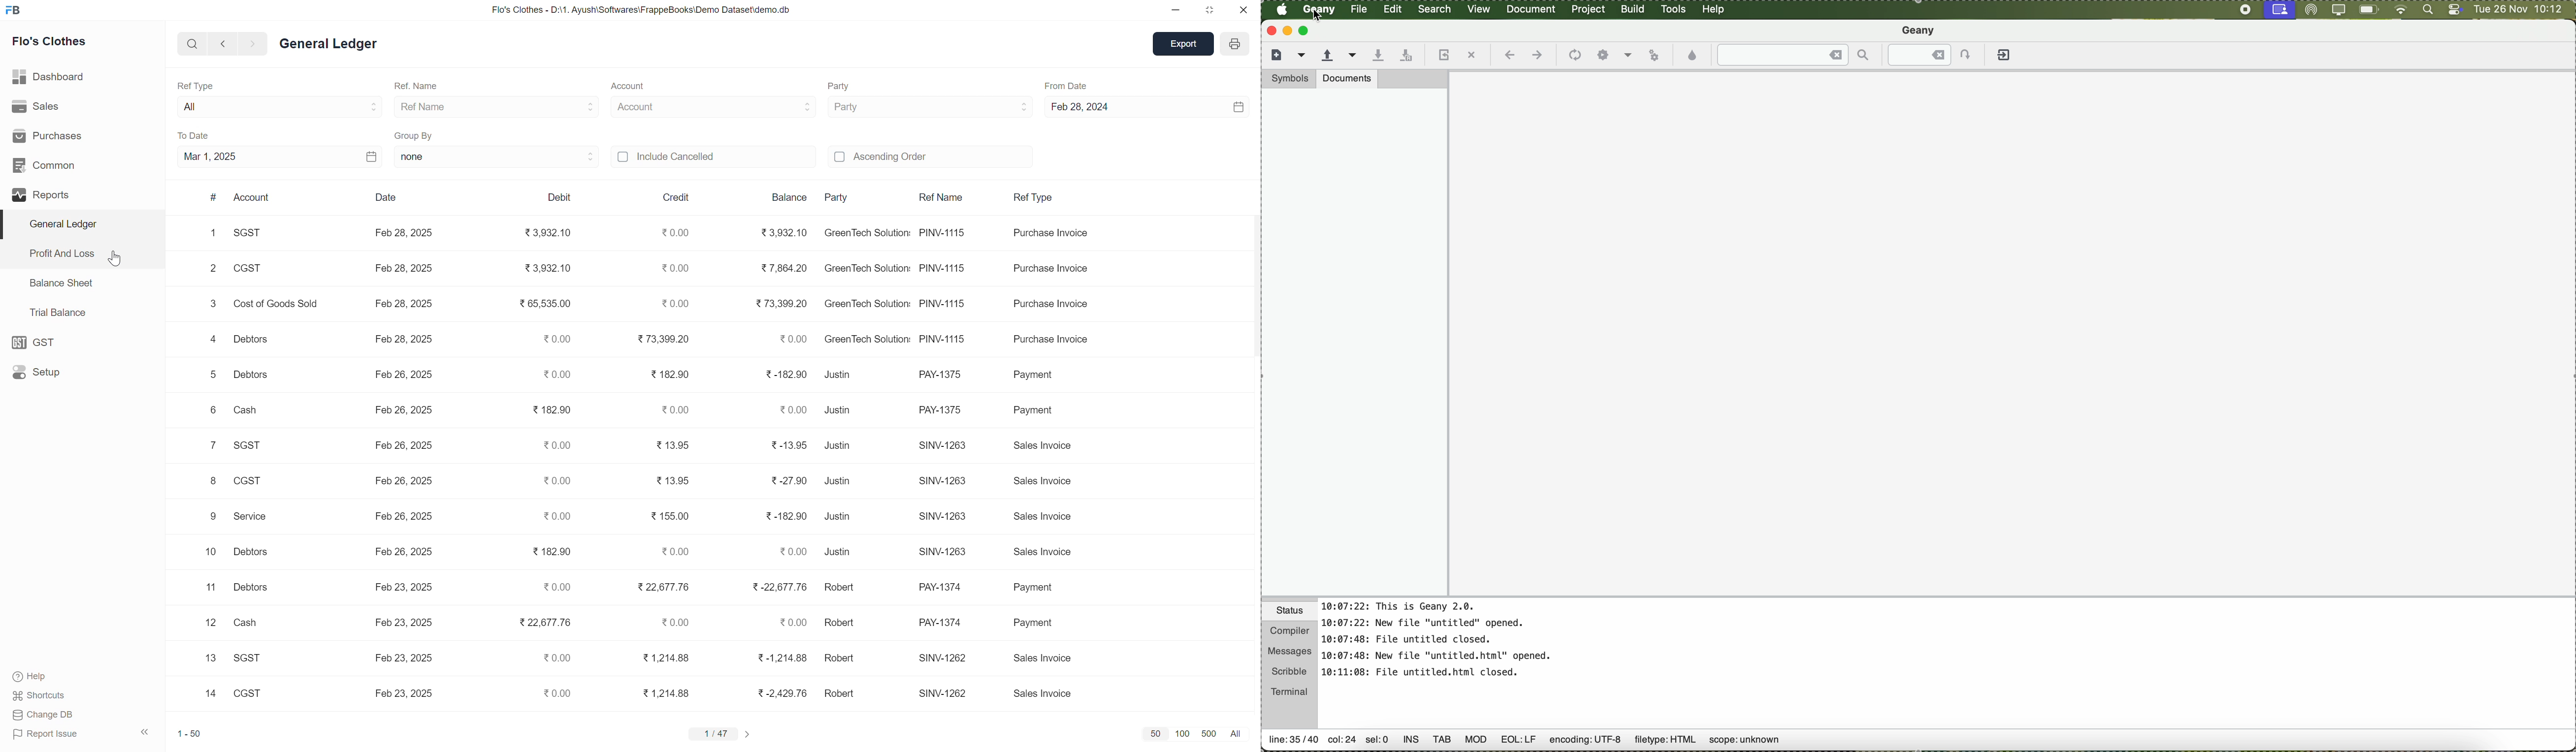 This screenshot has height=756, width=2576. Describe the element at coordinates (34, 108) in the screenshot. I see `Sales` at that location.